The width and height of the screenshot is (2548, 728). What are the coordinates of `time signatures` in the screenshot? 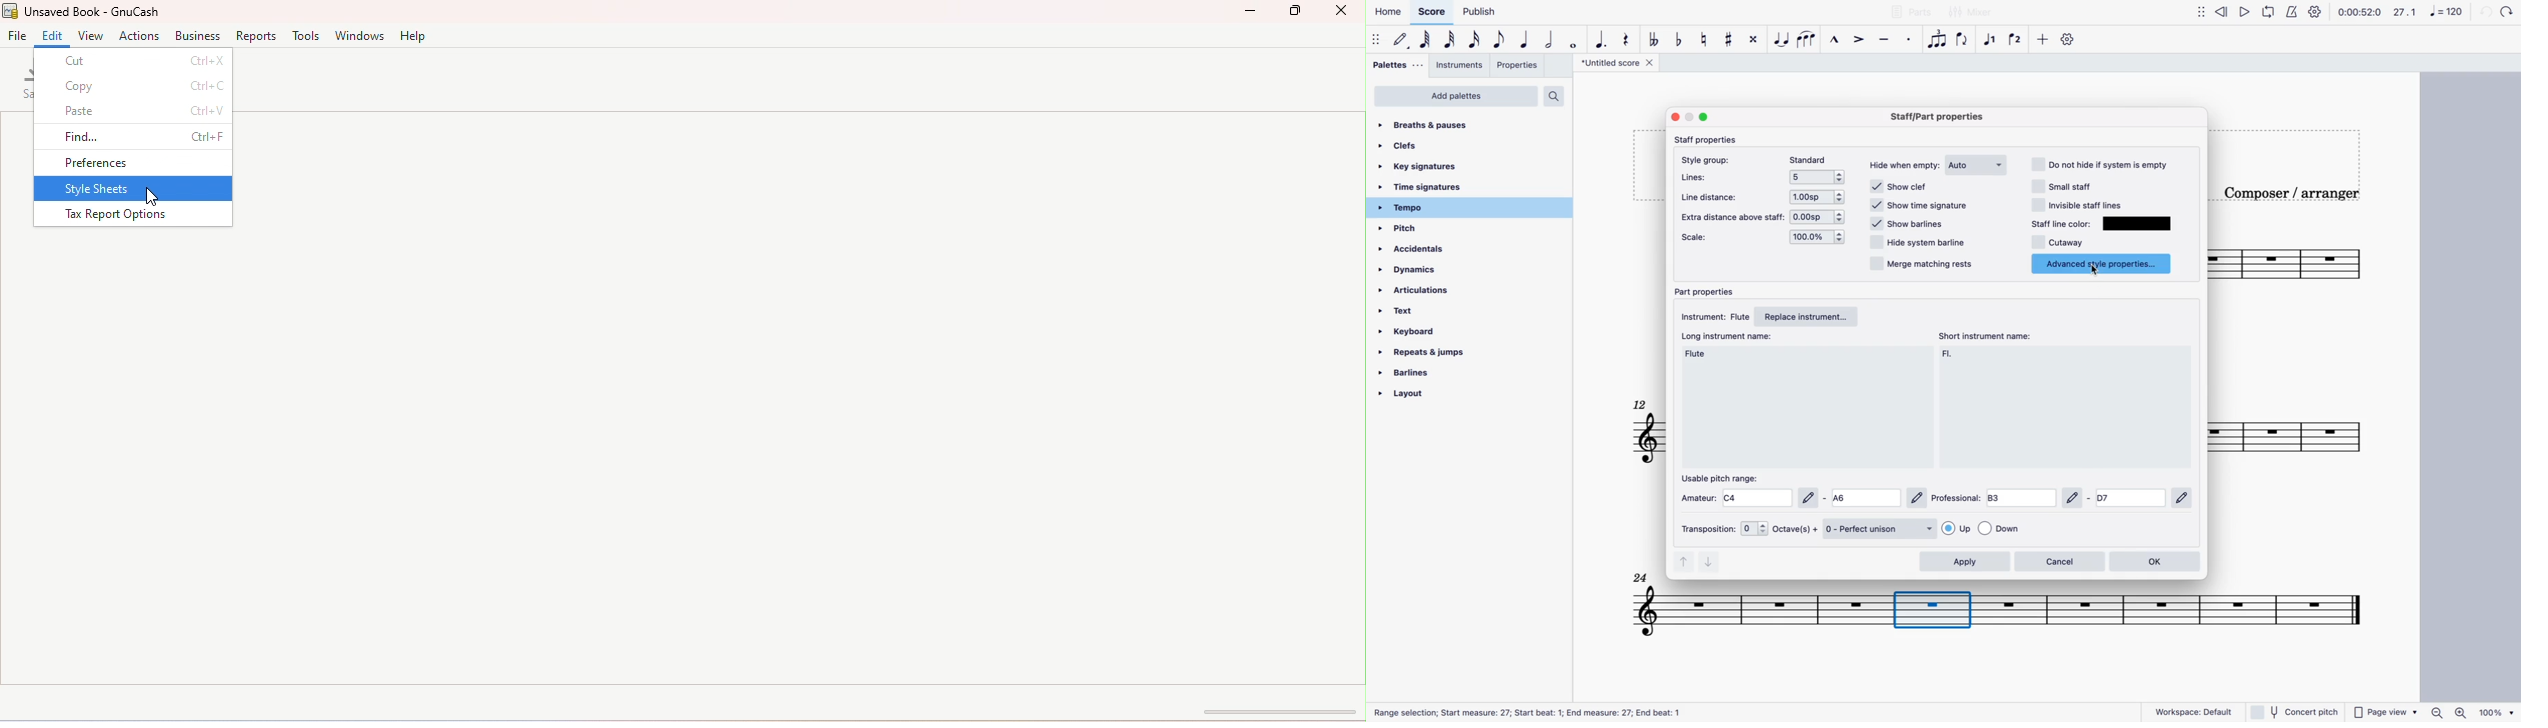 It's located at (1429, 188).